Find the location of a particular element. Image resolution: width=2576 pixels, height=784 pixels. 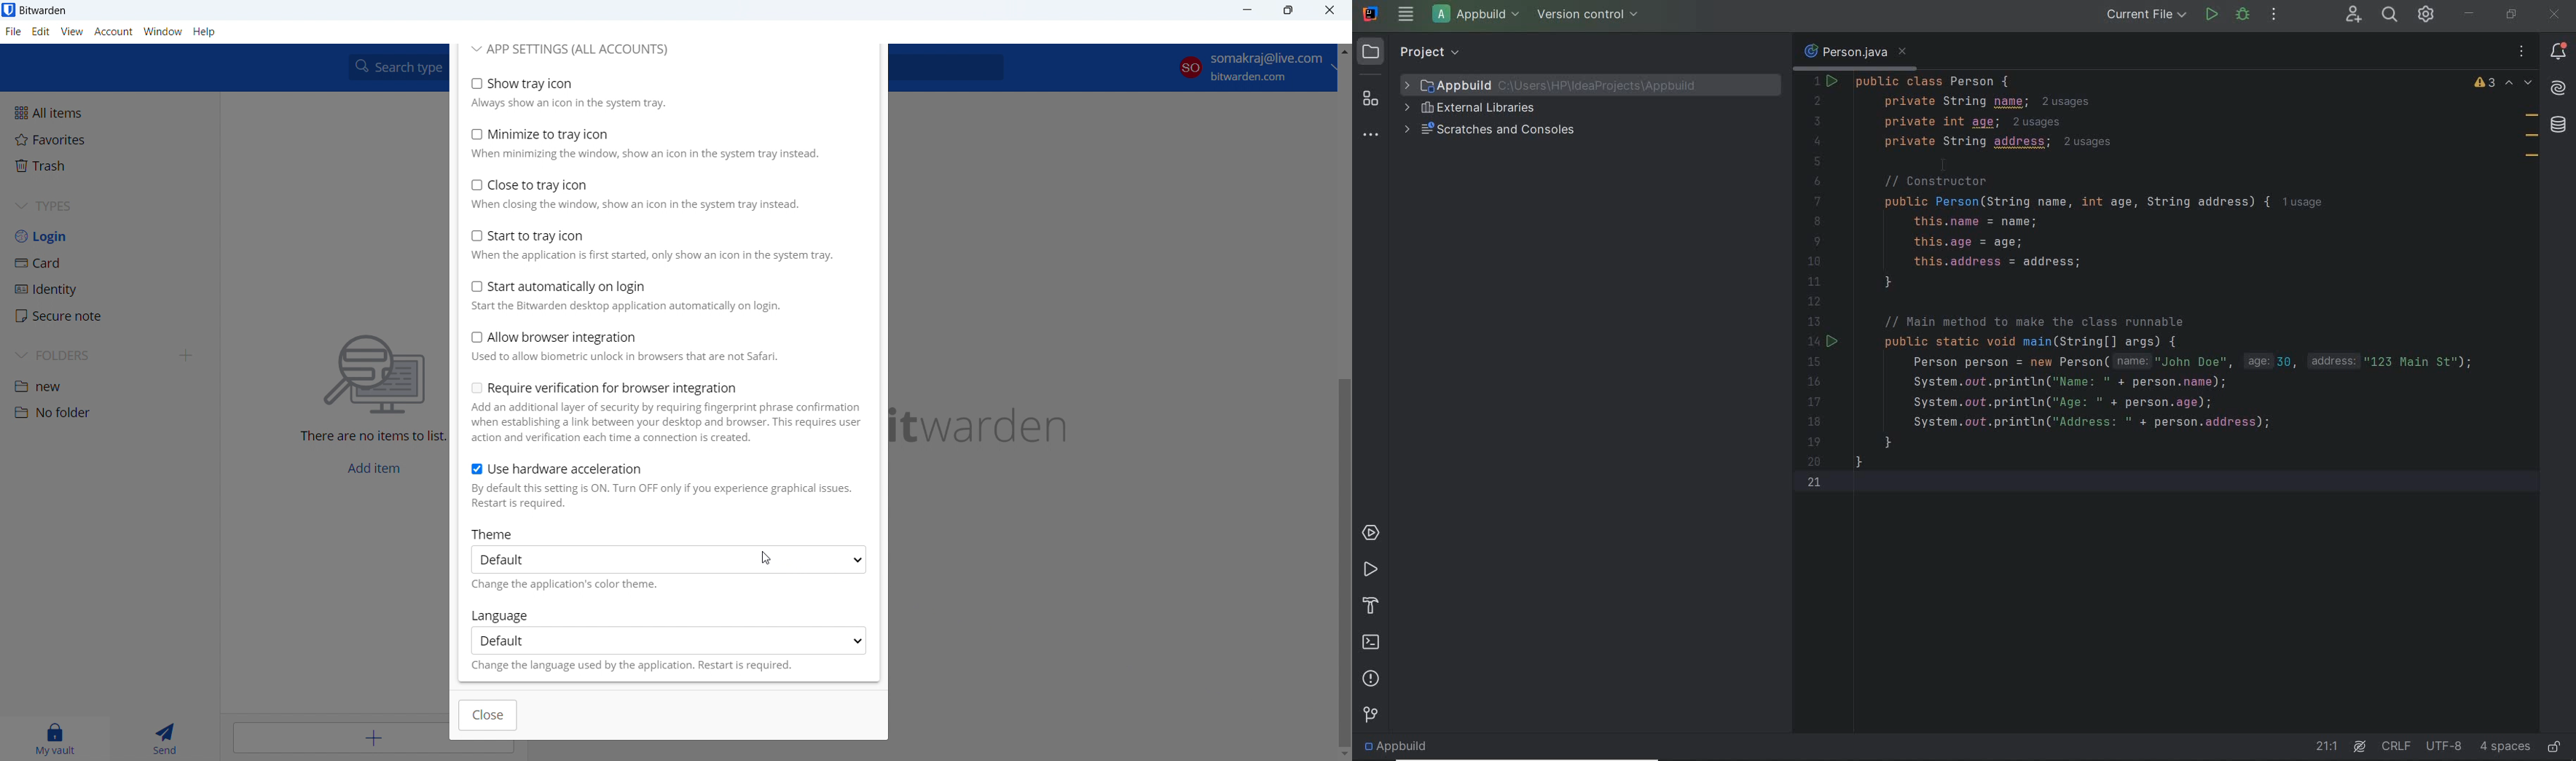

help is located at coordinates (205, 32).